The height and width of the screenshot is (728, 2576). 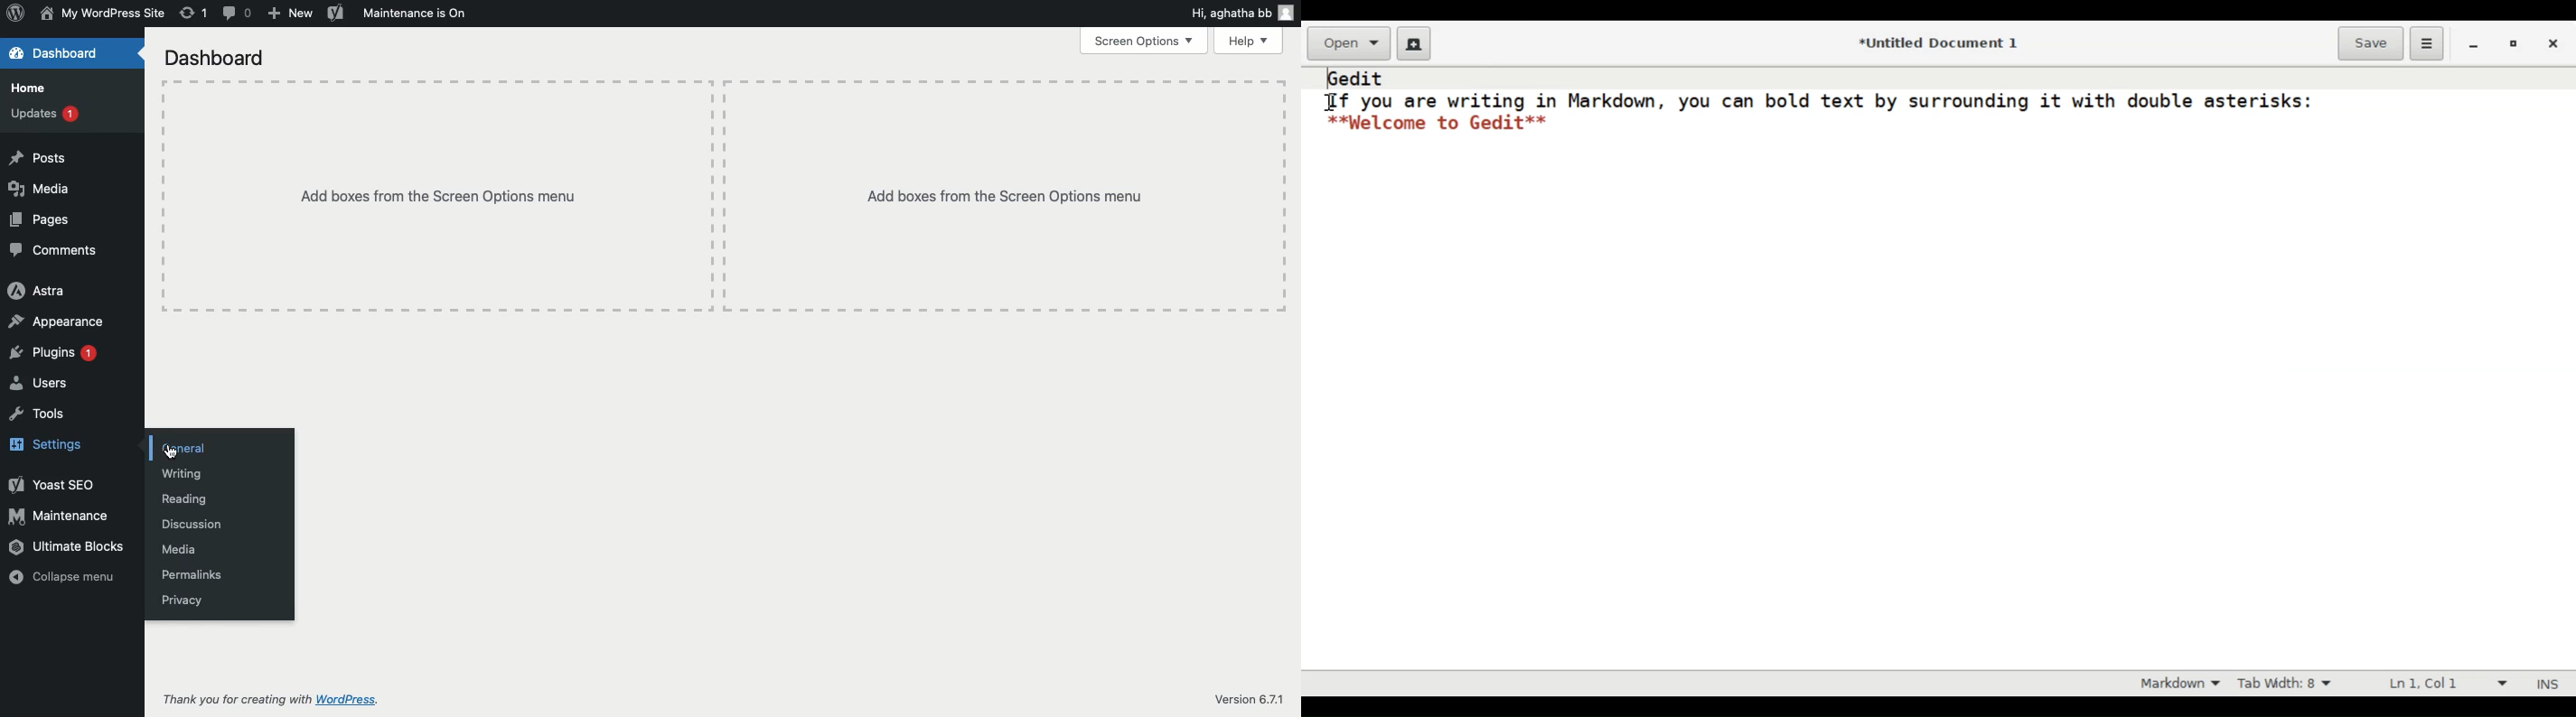 What do you see at coordinates (194, 13) in the screenshot?
I see `Revision` at bounding box center [194, 13].